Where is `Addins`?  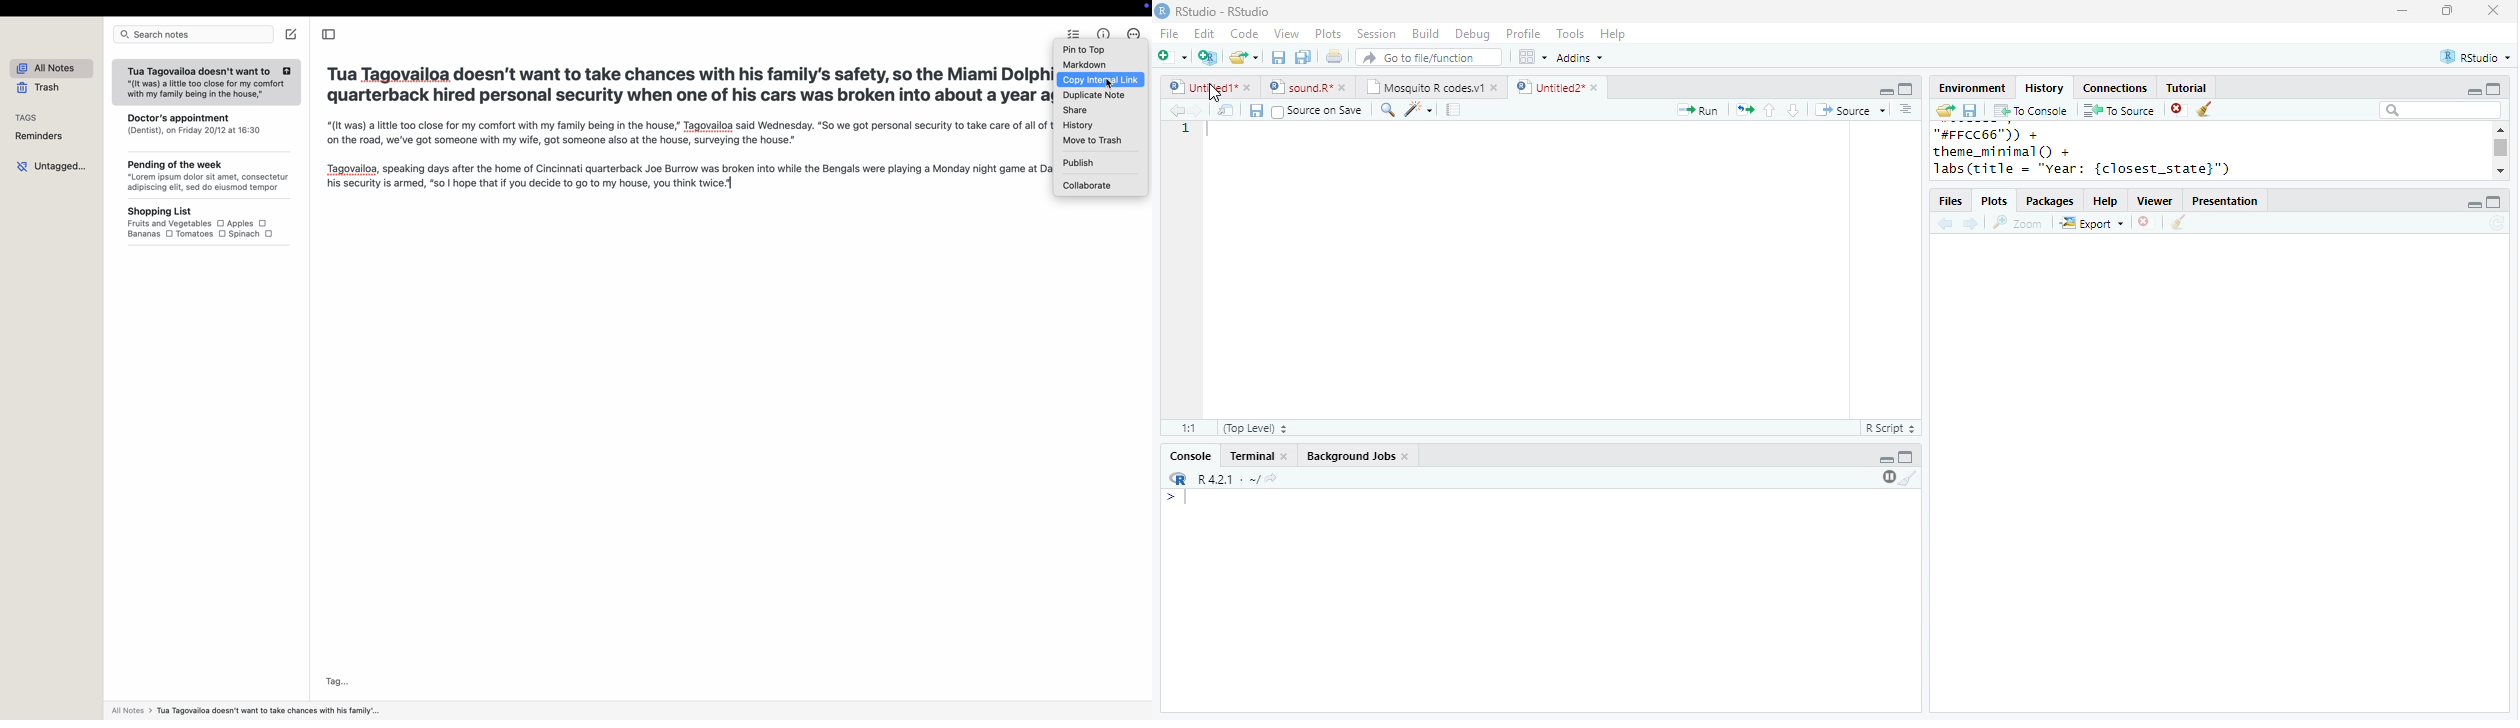 Addins is located at coordinates (1580, 57).